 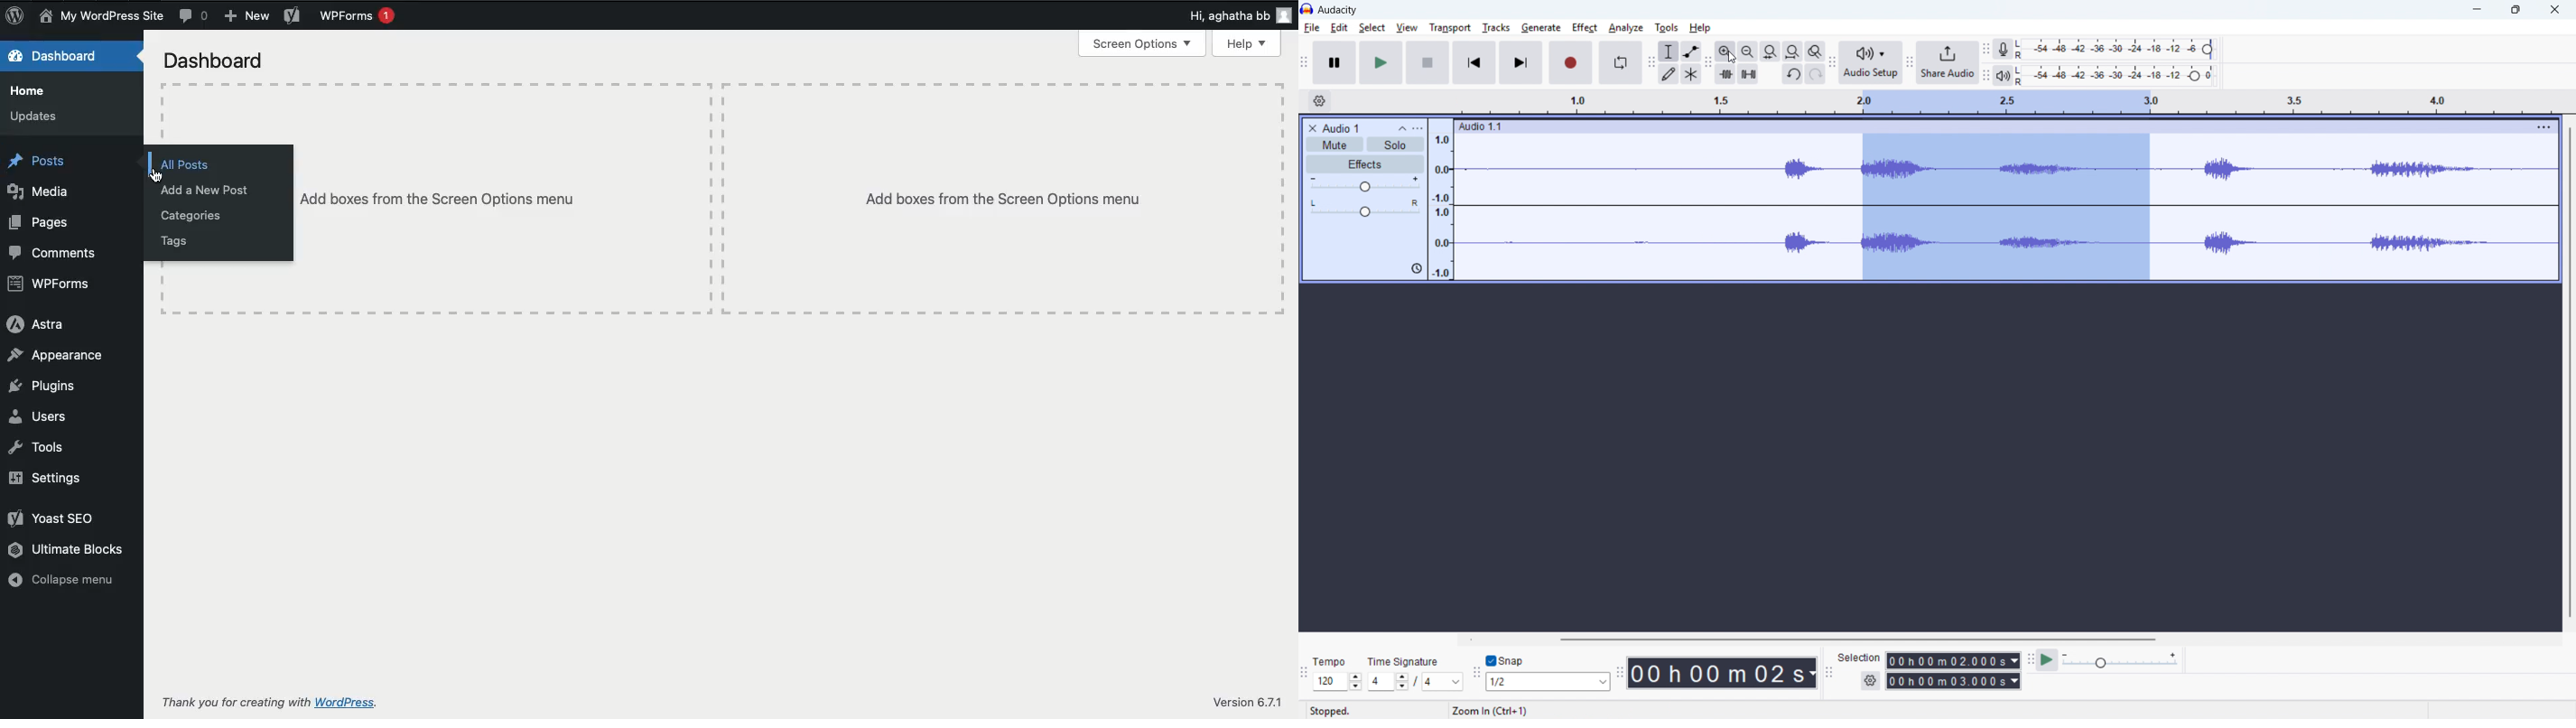 What do you see at coordinates (1334, 144) in the screenshot?
I see `Mute` at bounding box center [1334, 144].